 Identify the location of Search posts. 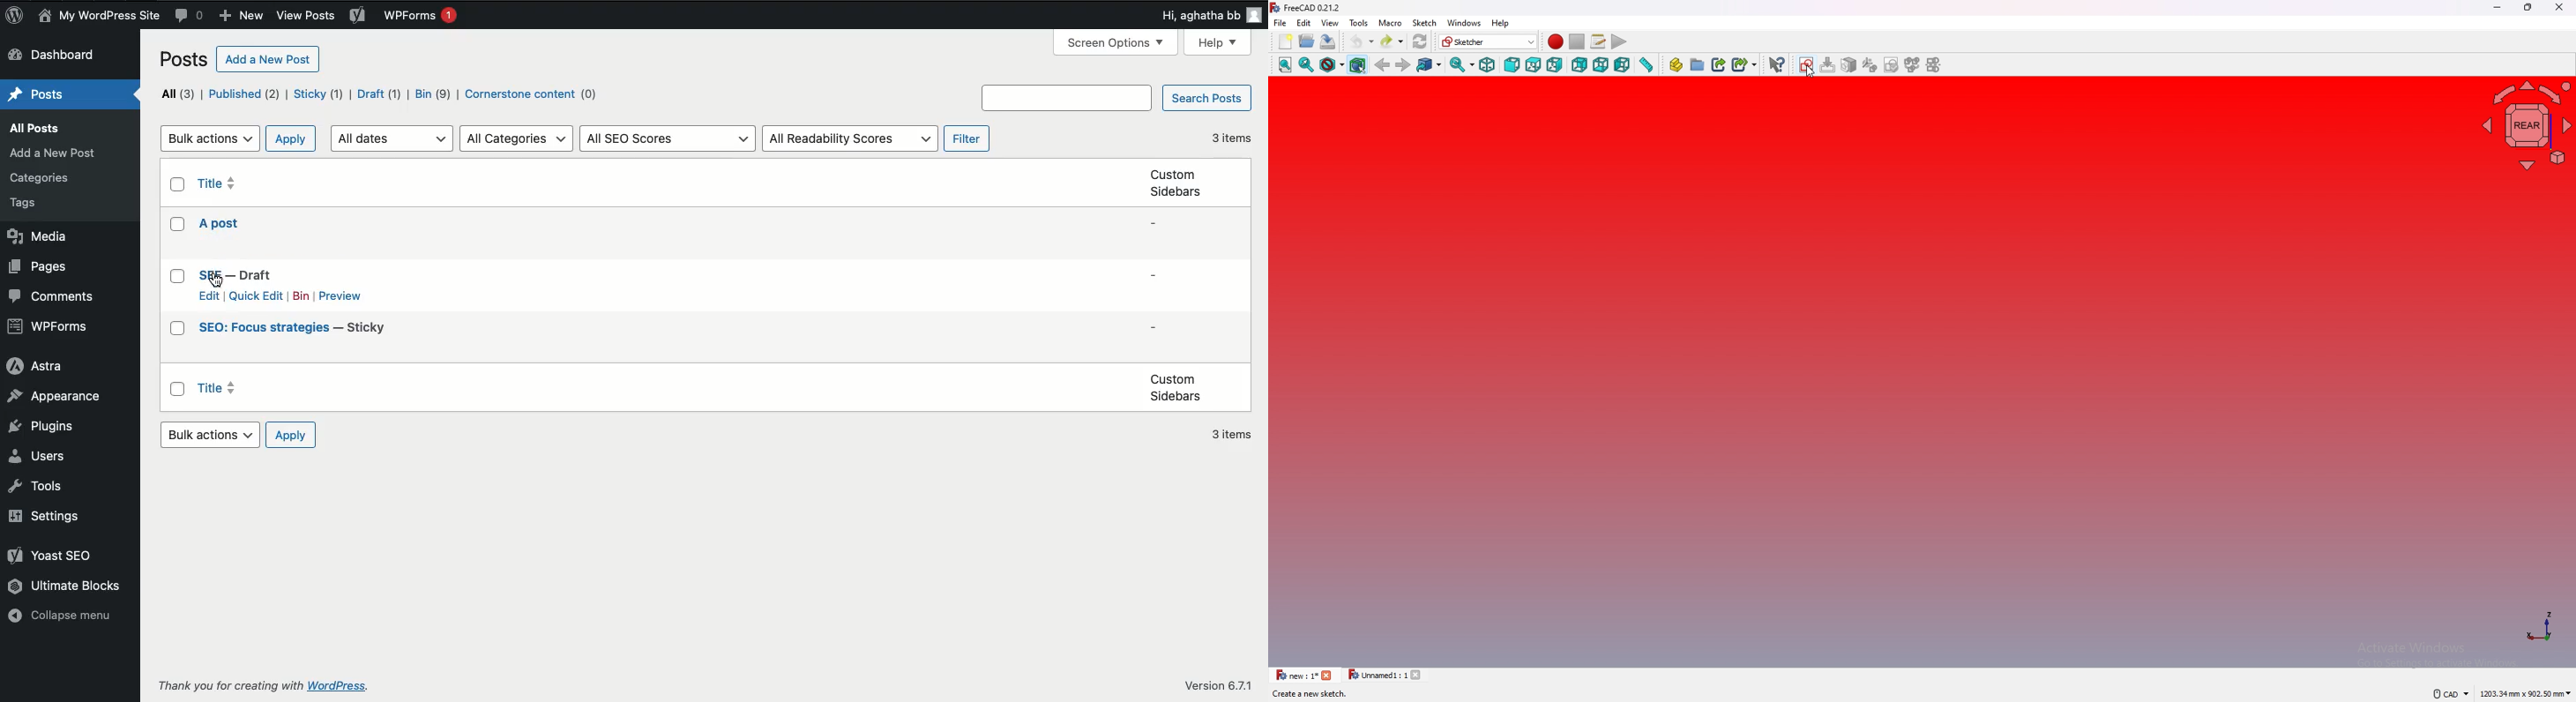
(1207, 98).